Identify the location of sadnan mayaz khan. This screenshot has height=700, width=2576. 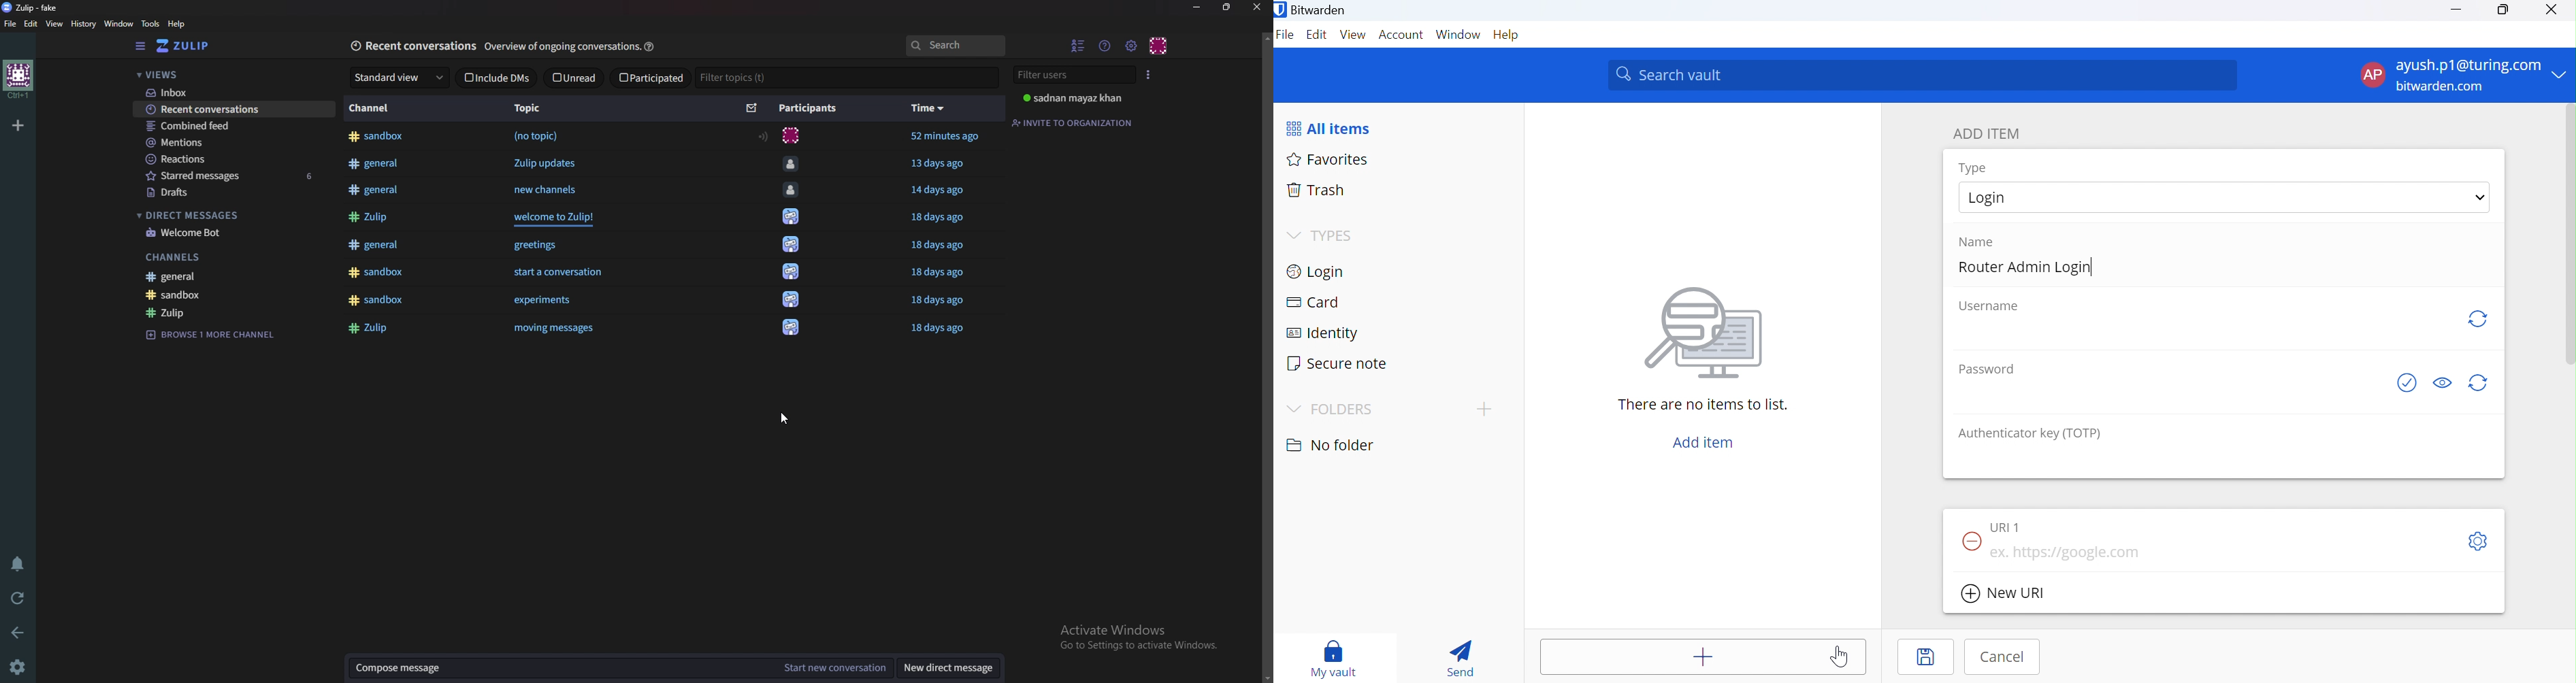
(1073, 101).